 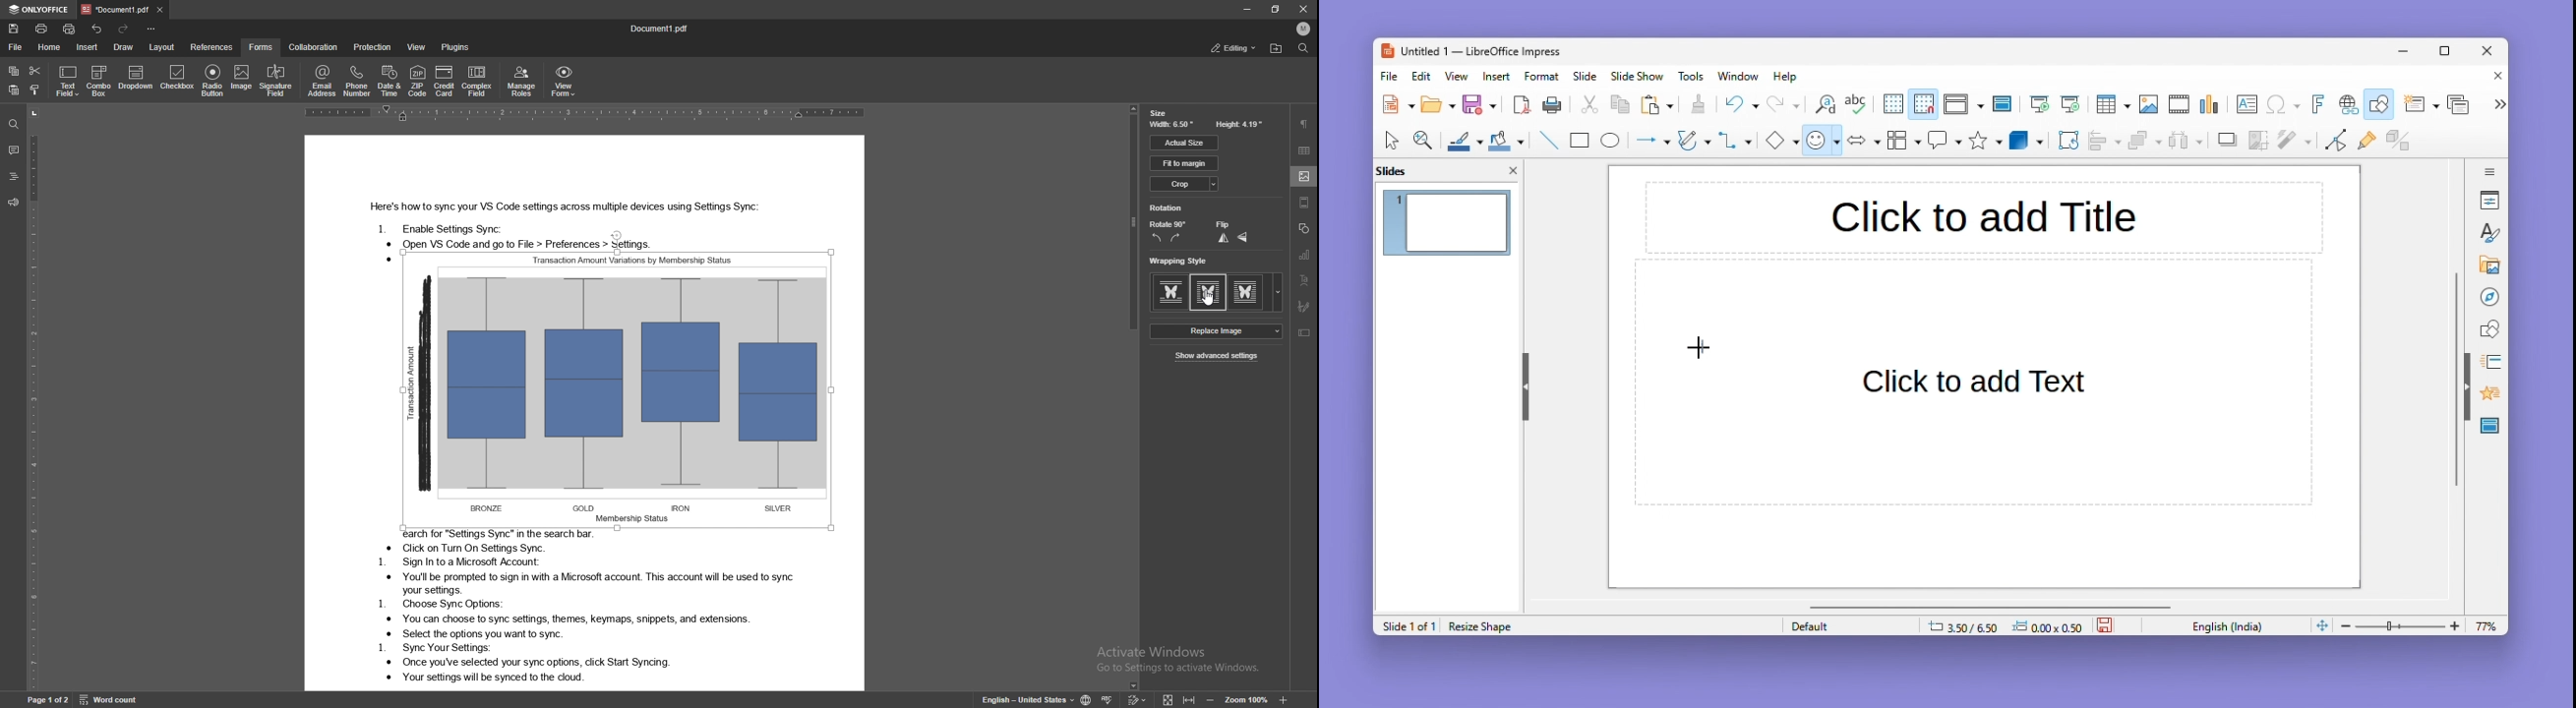 What do you see at coordinates (389, 81) in the screenshot?
I see `date and time` at bounding box center [389, 81].